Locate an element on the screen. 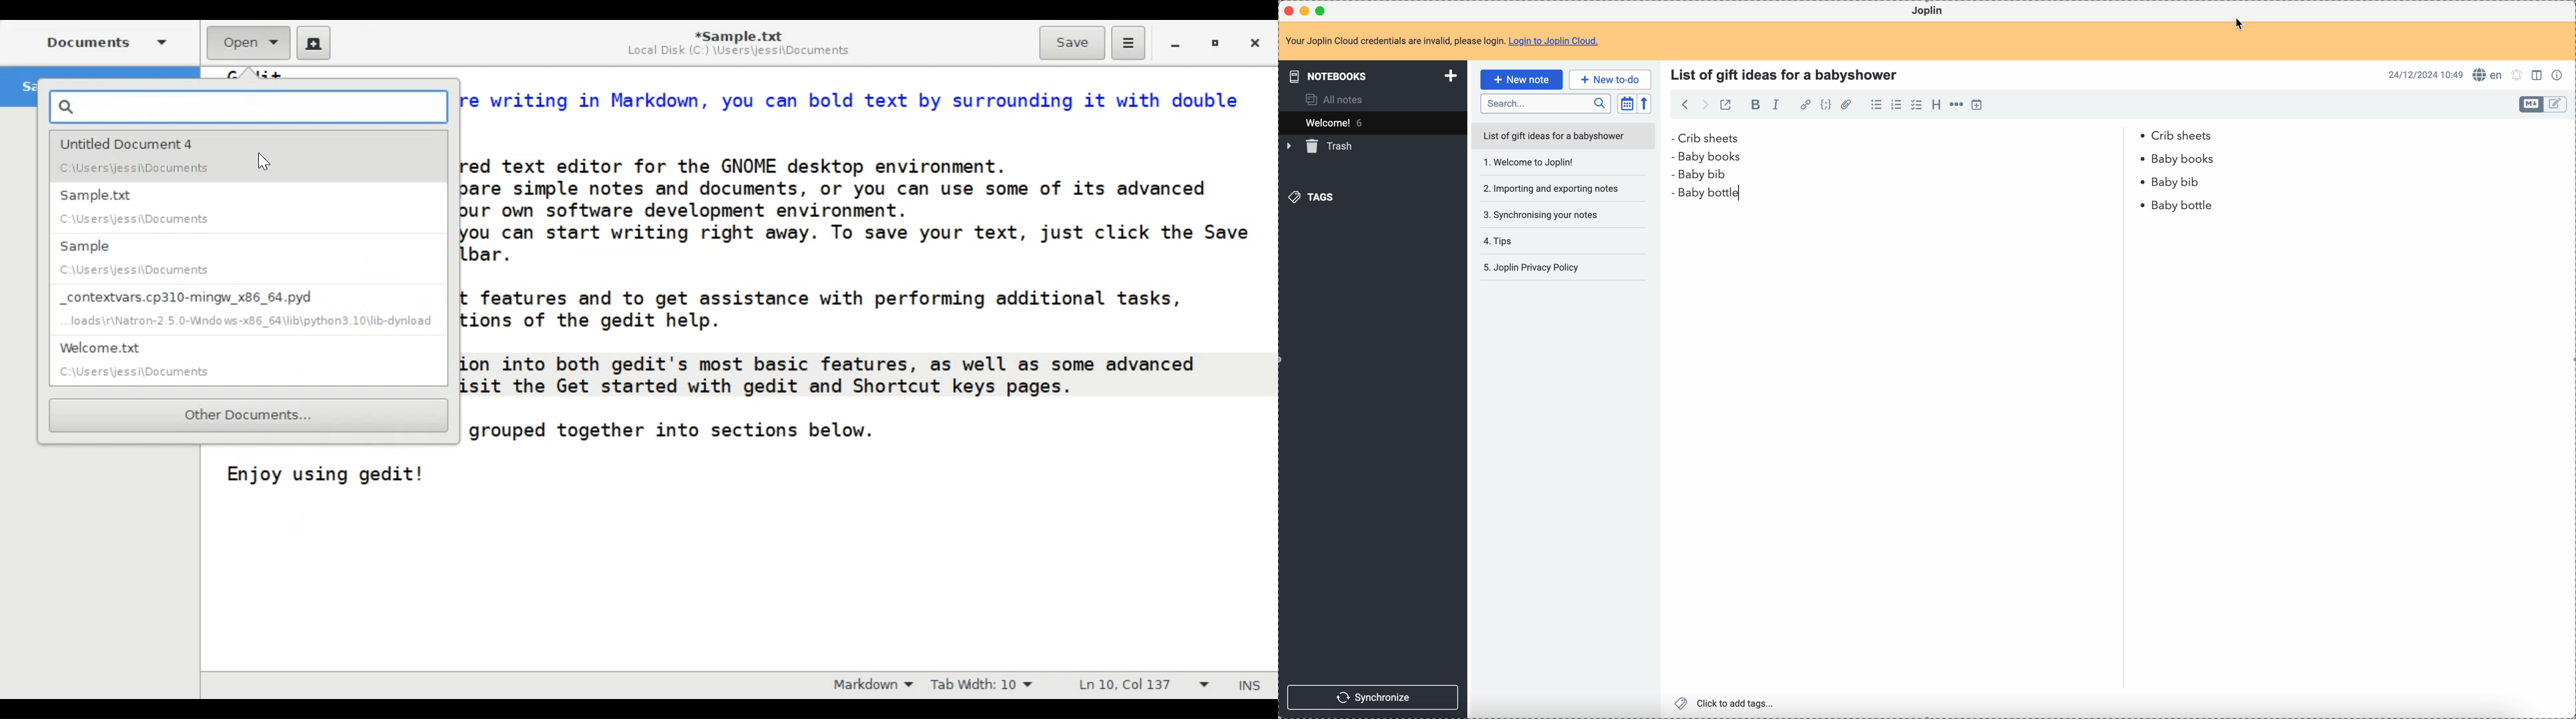 This screenshot has height=728, width=2576. toggle external editing is located at coordinates (1725, 104).